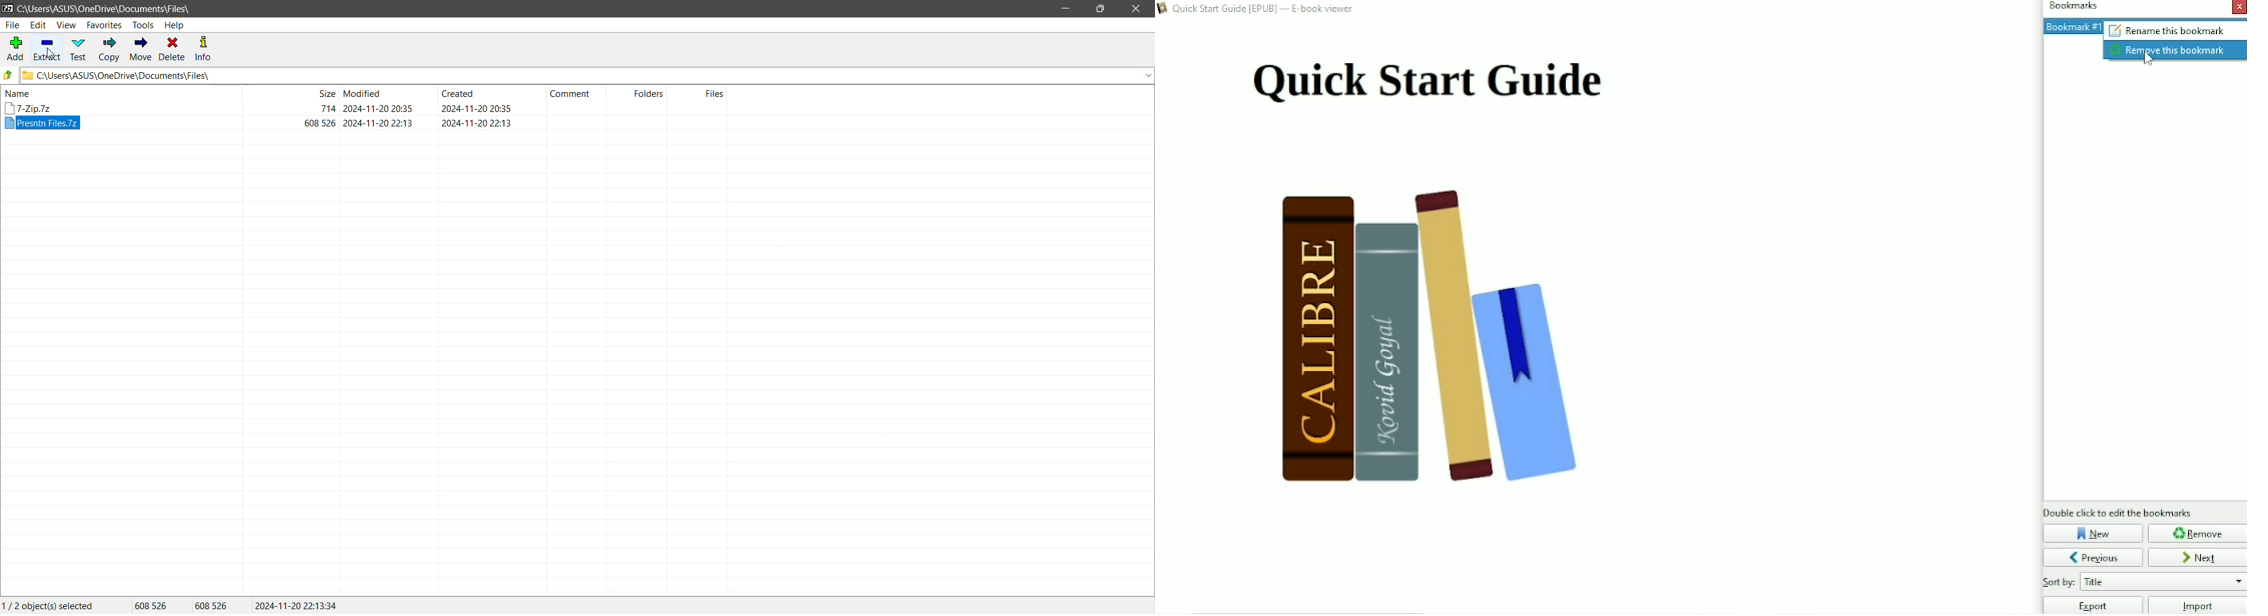 Image resolution: width=2268 pixels, height=616 pixels. Describe the element at coordinates (715, 93) in the screenshot. I see `files` at that location.